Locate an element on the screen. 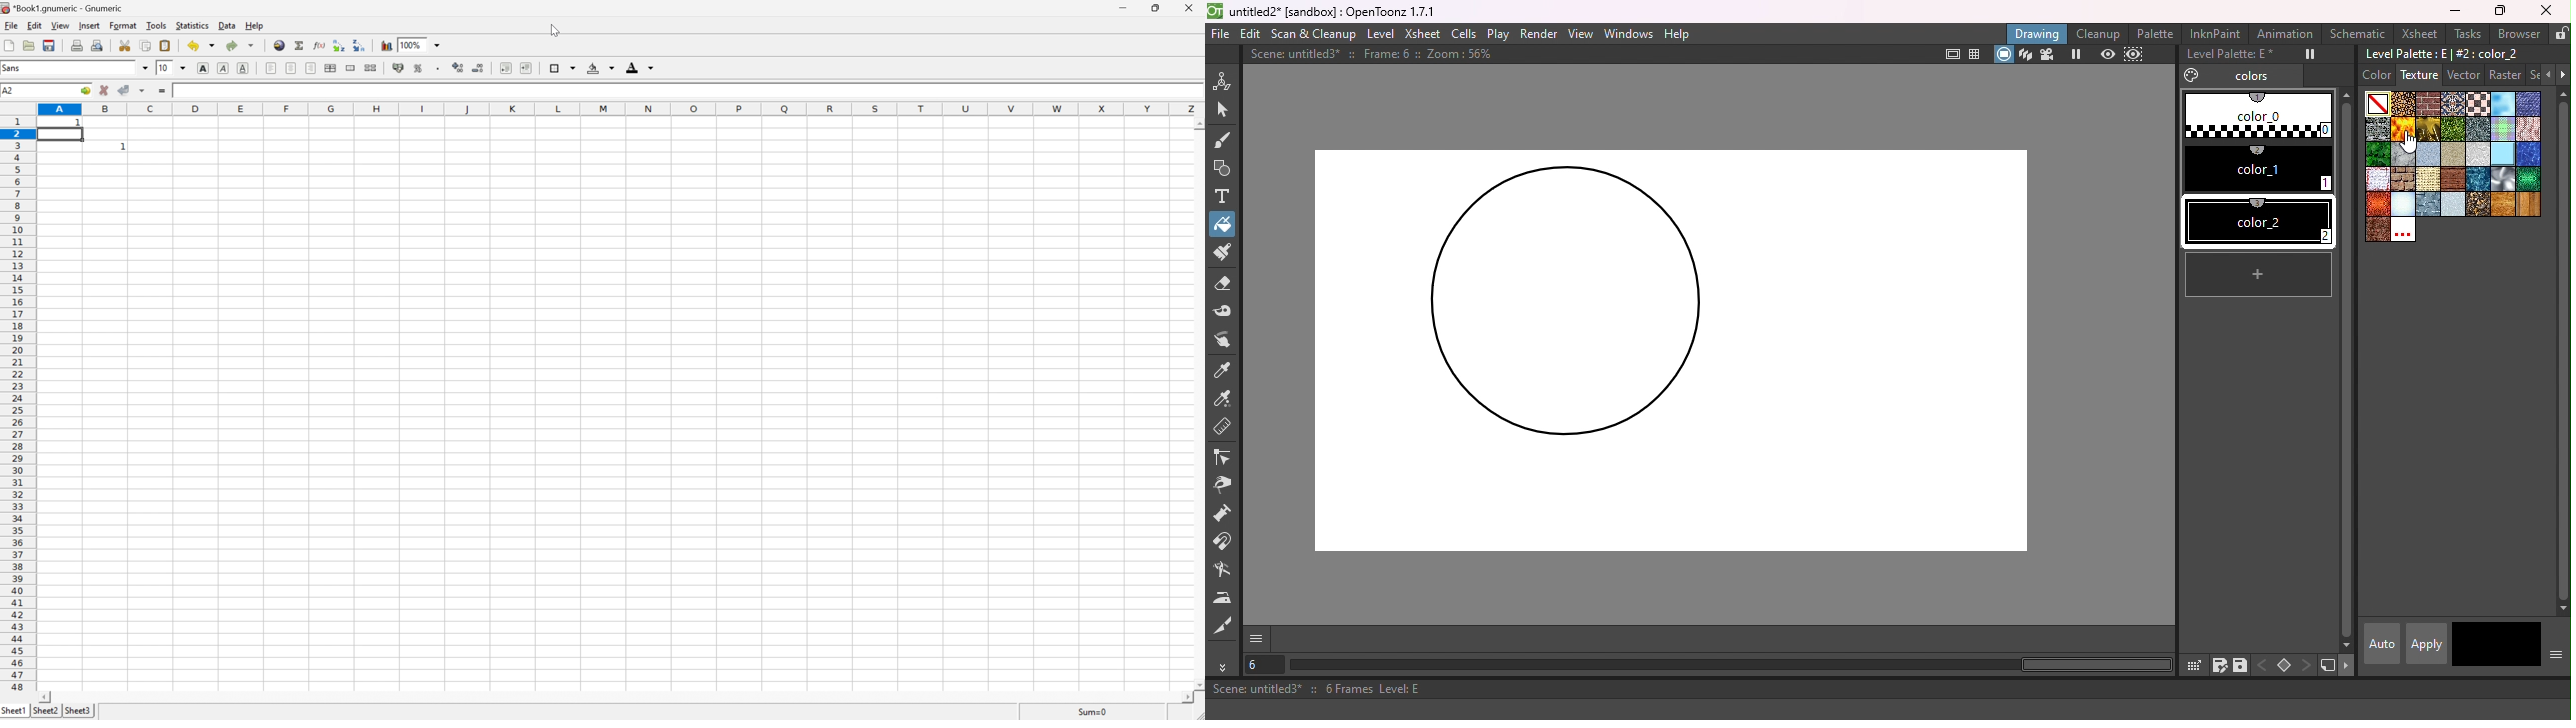 The height and width of the screenshot is (728, 2576). open a file is located at coordinates (27, 47).